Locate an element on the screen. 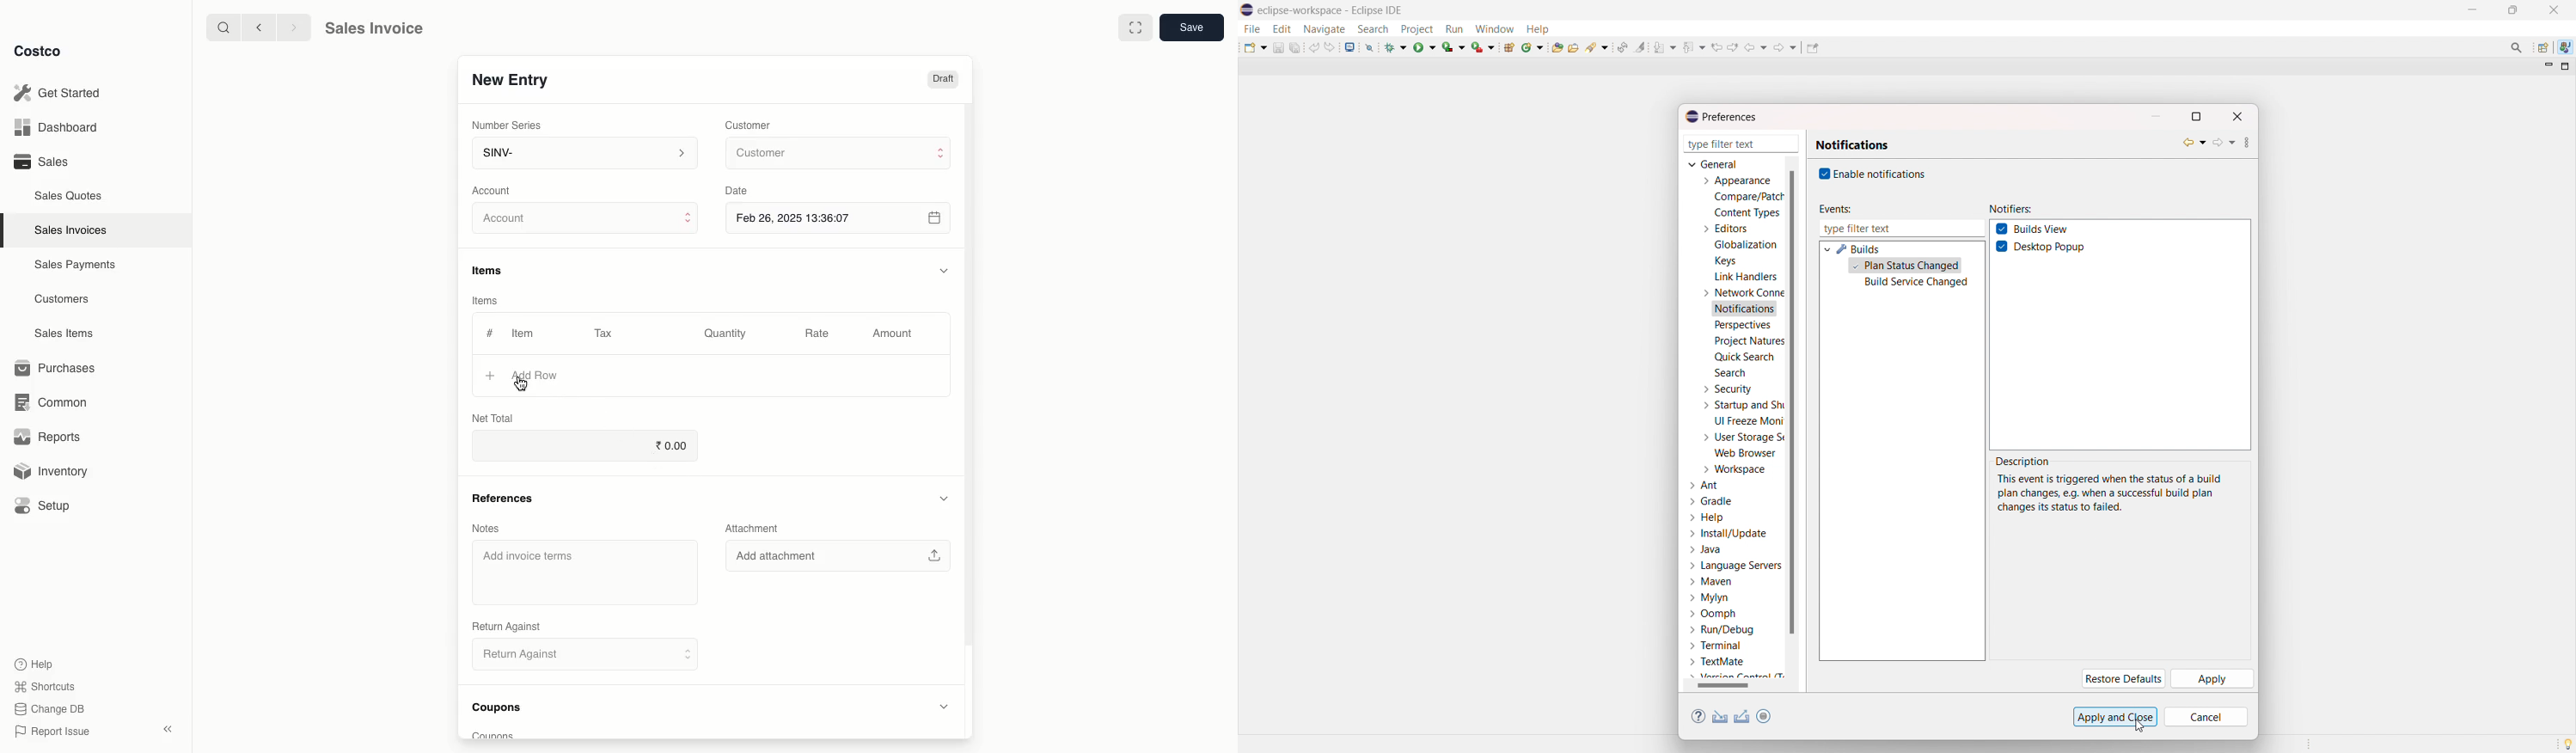  Items is located at coordinates (486, 300).